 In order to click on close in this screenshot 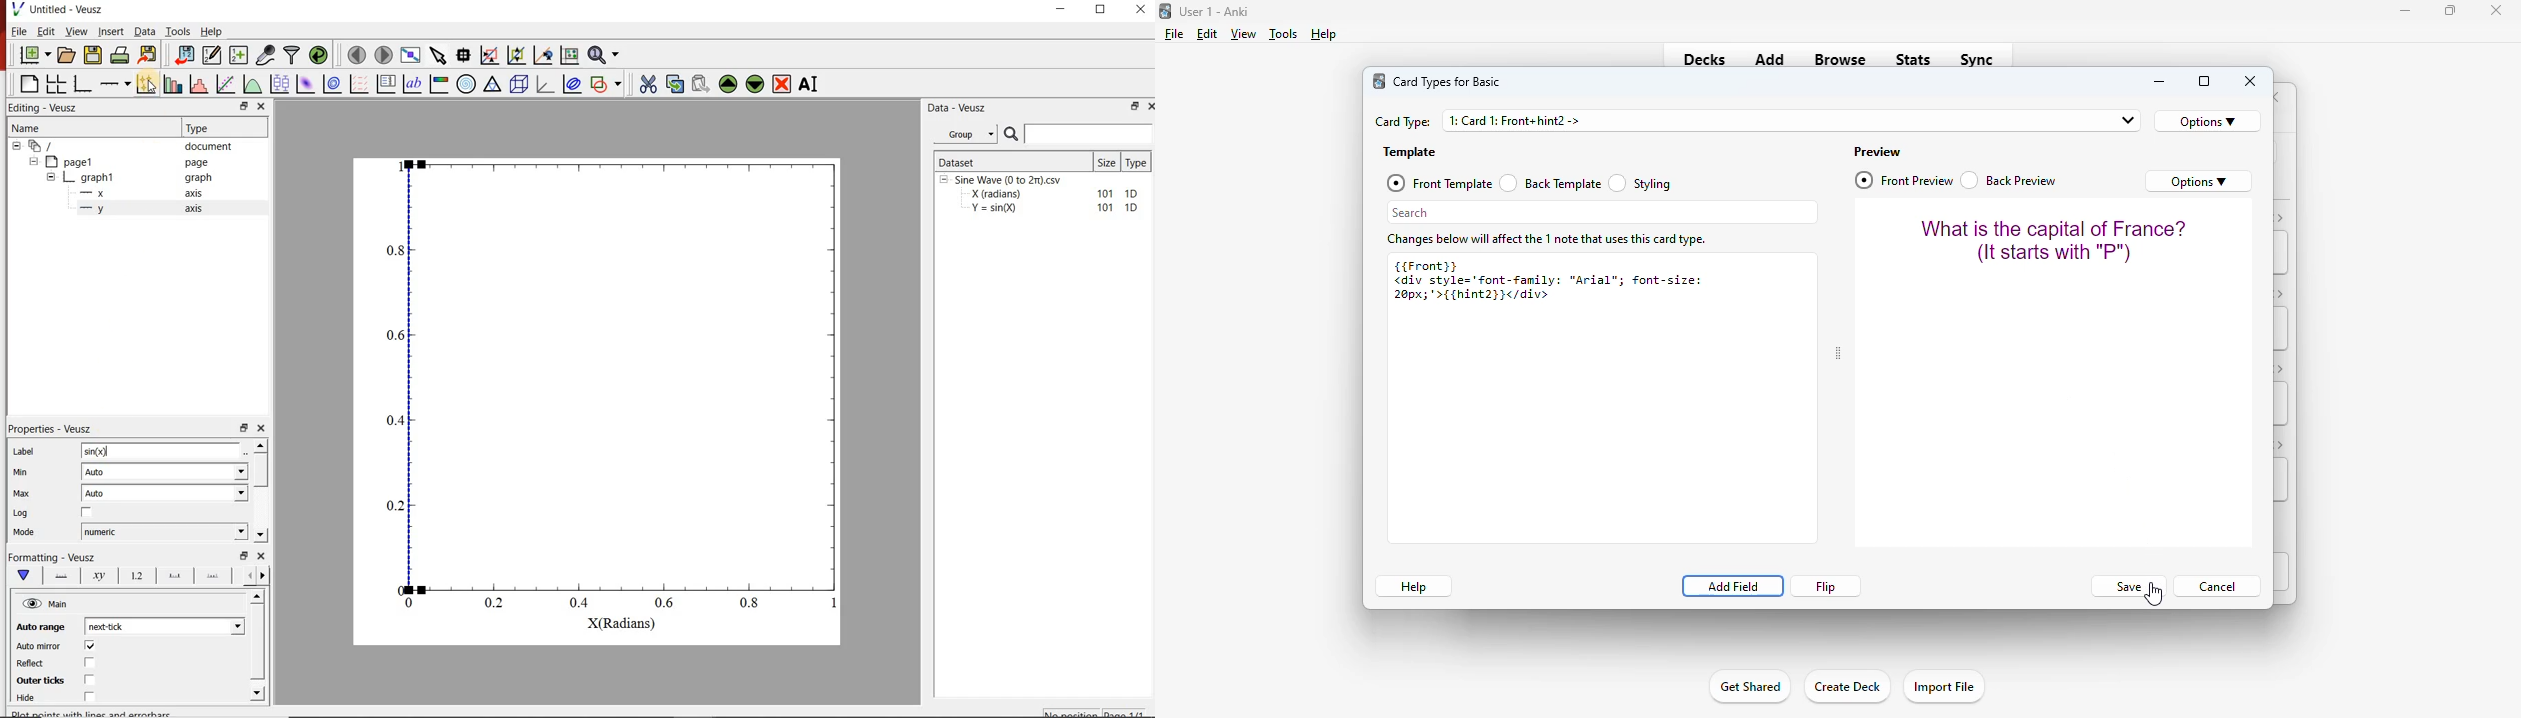, I will do `click(2496, 10)`.